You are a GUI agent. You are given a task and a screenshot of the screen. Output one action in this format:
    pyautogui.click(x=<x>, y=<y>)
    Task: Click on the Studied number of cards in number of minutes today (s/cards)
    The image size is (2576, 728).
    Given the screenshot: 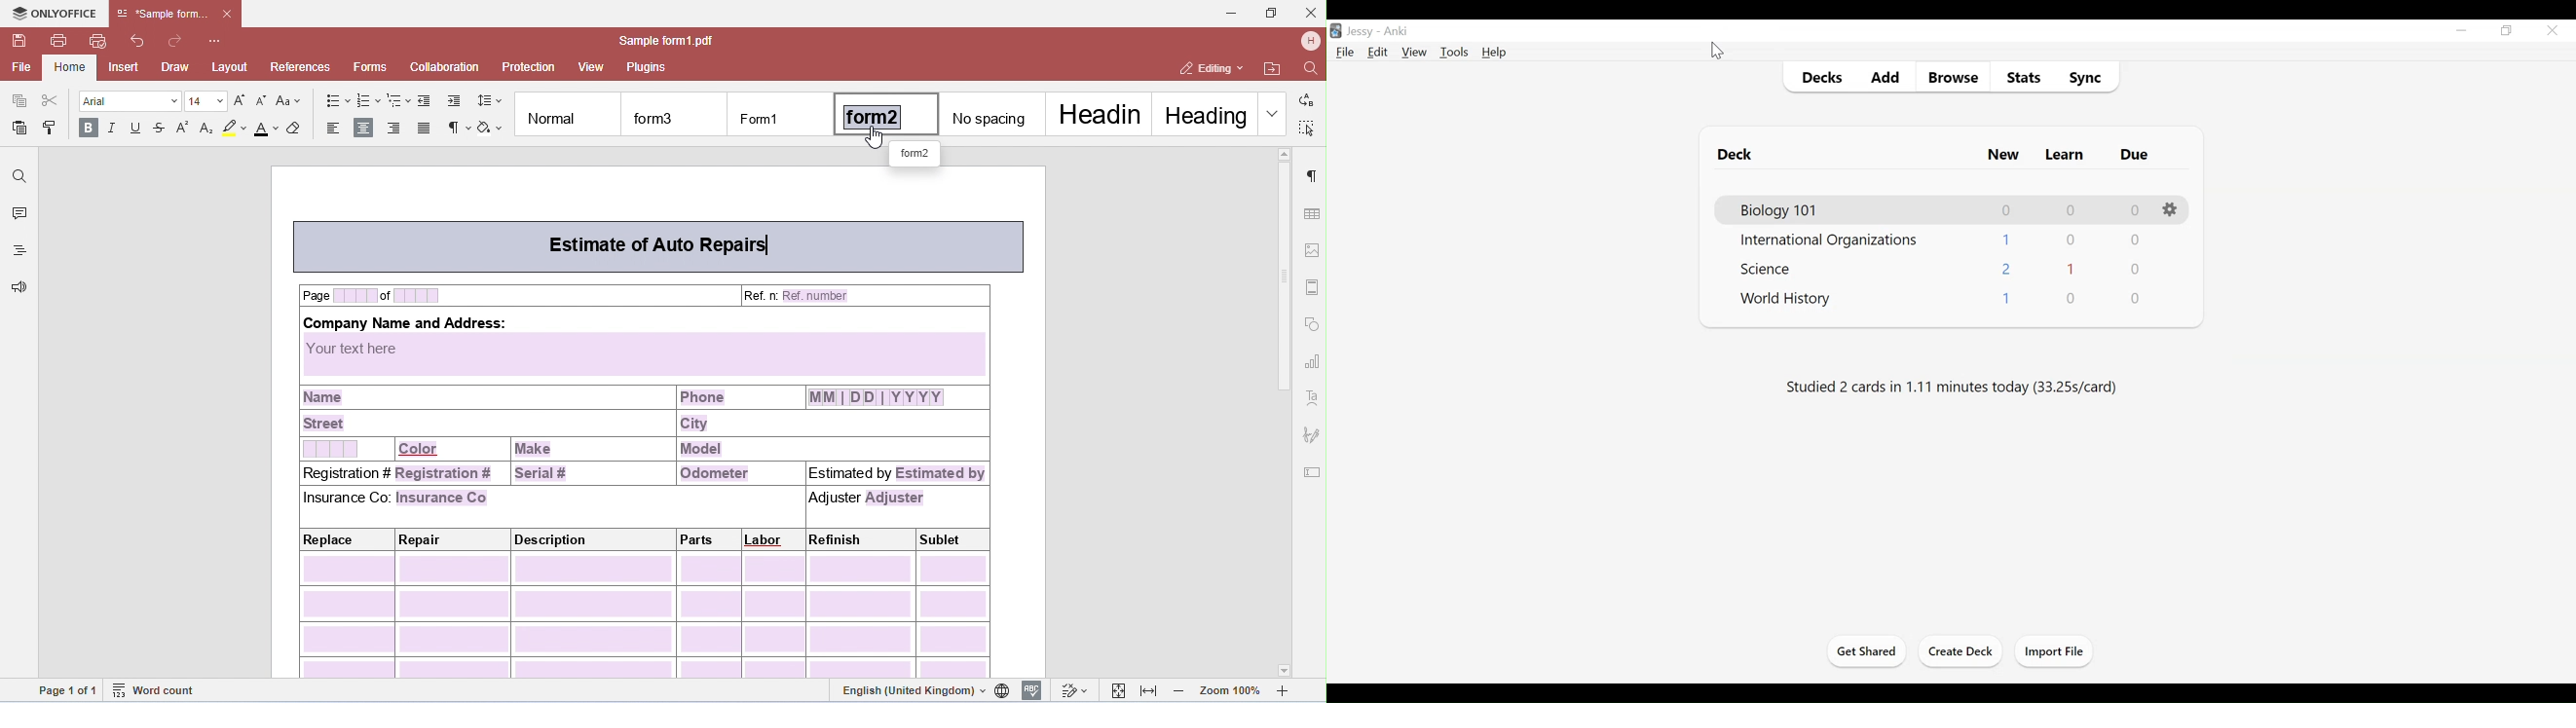 What is the action you would take?
    pyautogui.click(x=1953, y=387)
    